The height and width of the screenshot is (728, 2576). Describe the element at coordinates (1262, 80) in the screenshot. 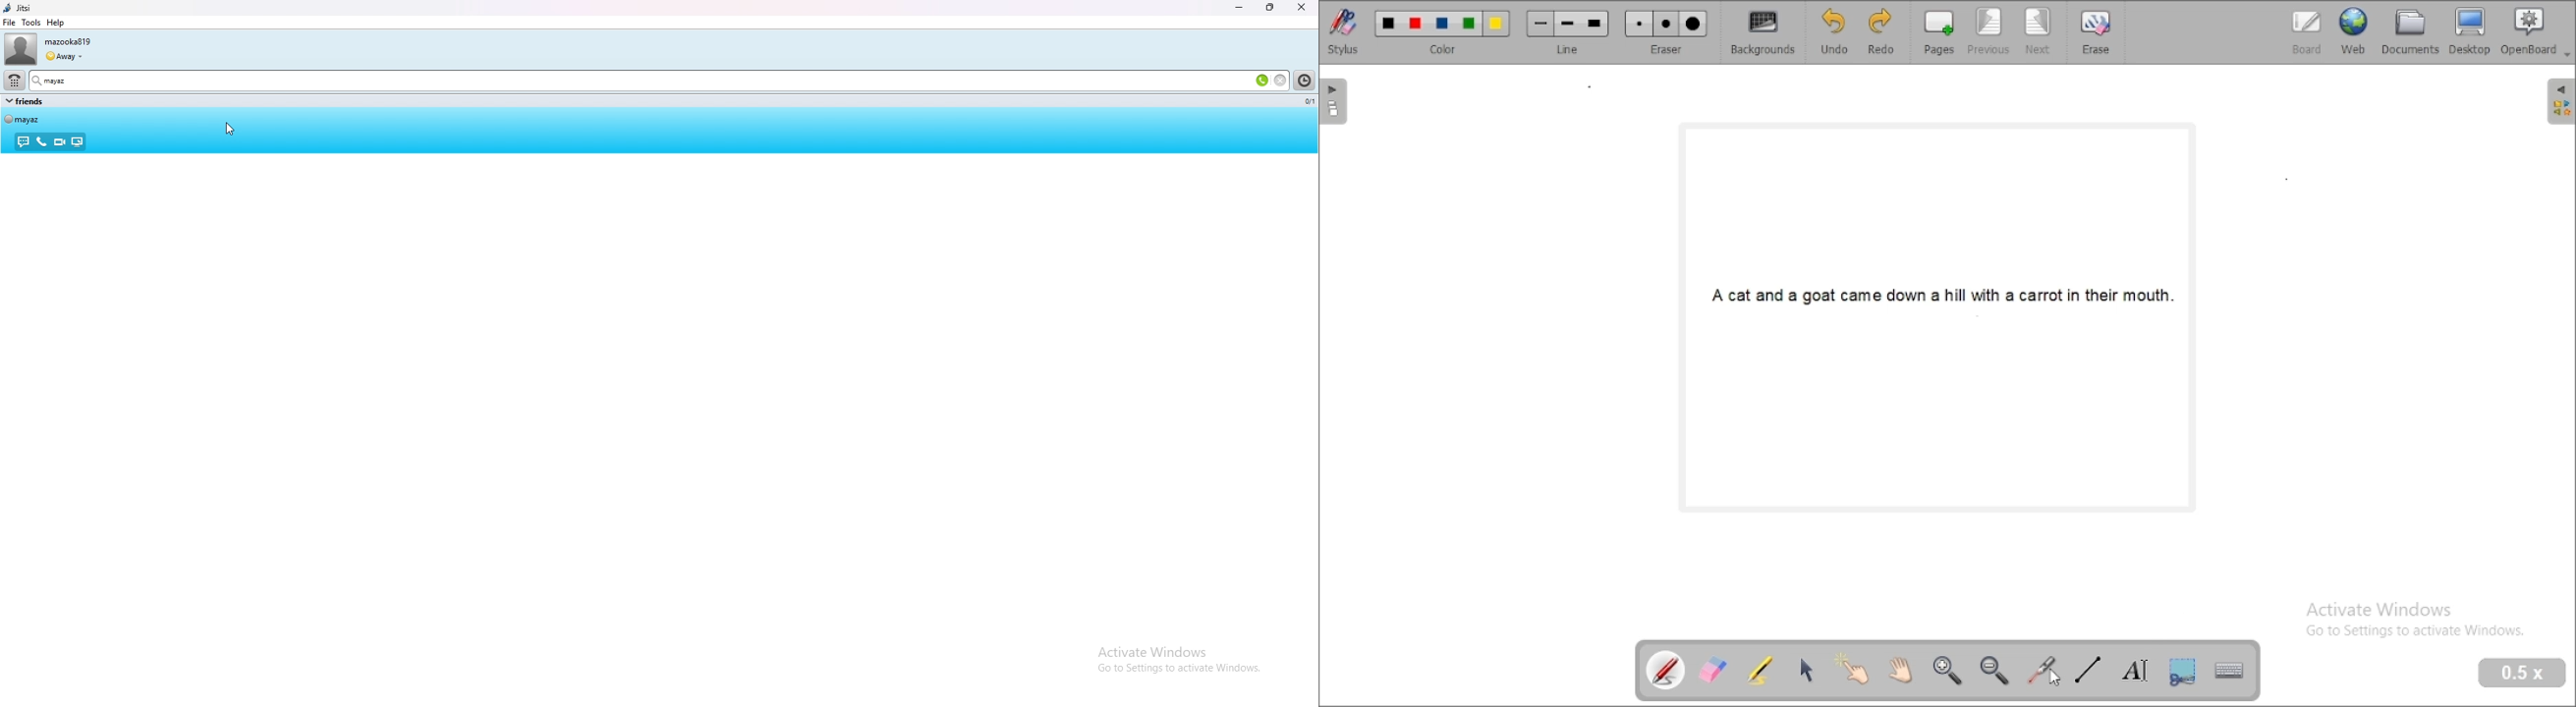

I see `call` at that location.